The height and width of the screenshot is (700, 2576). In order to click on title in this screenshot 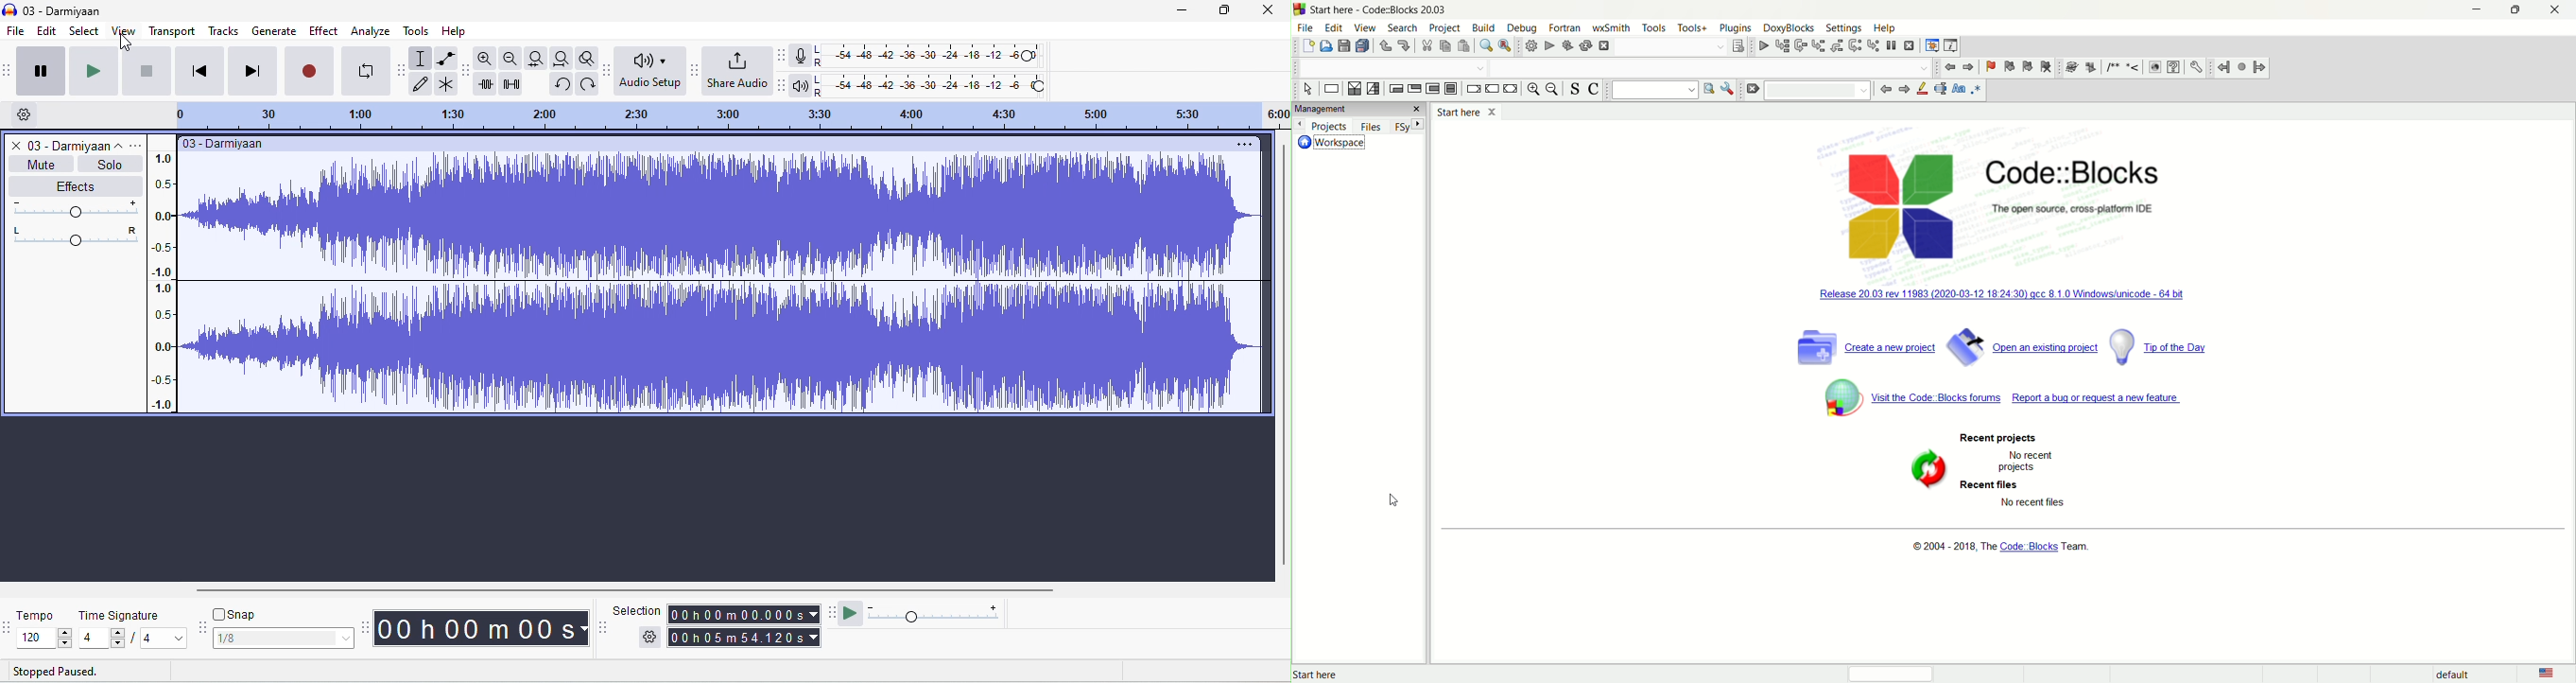, I will do `click(76, 145)`.